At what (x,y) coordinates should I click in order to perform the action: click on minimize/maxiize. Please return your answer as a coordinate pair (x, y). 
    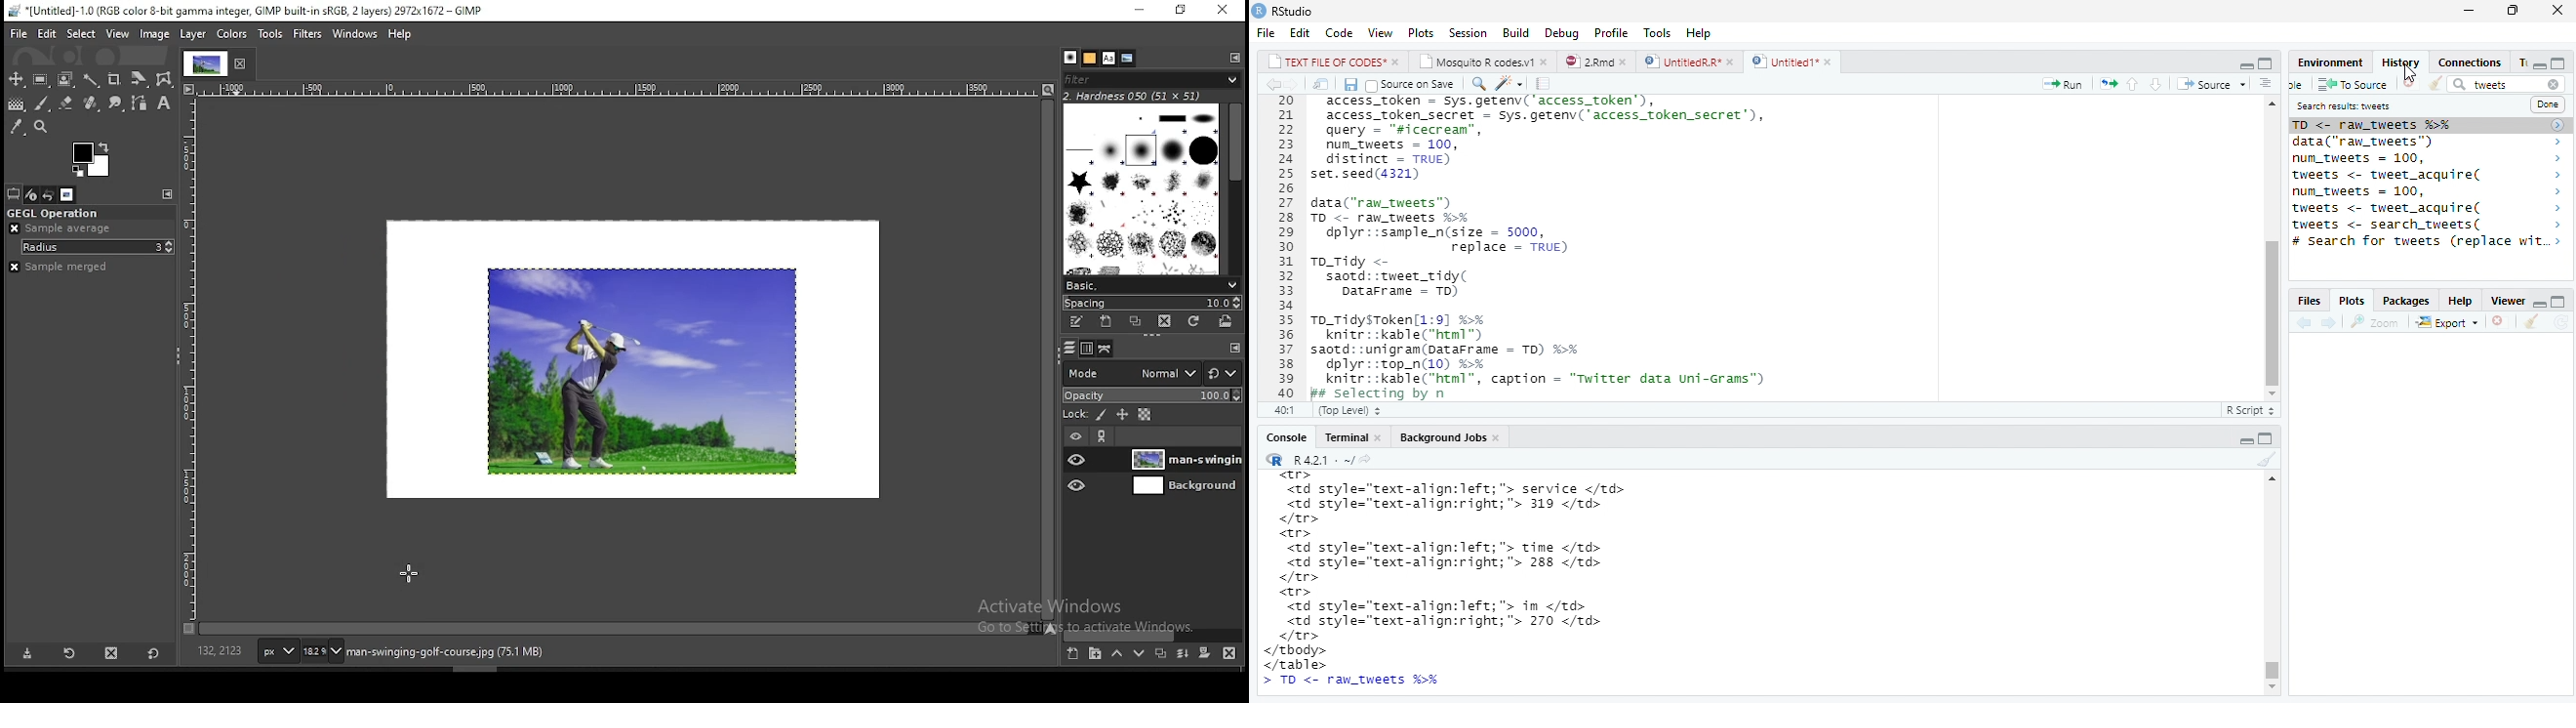
    Looking at the image, I should click on (2258, 436).